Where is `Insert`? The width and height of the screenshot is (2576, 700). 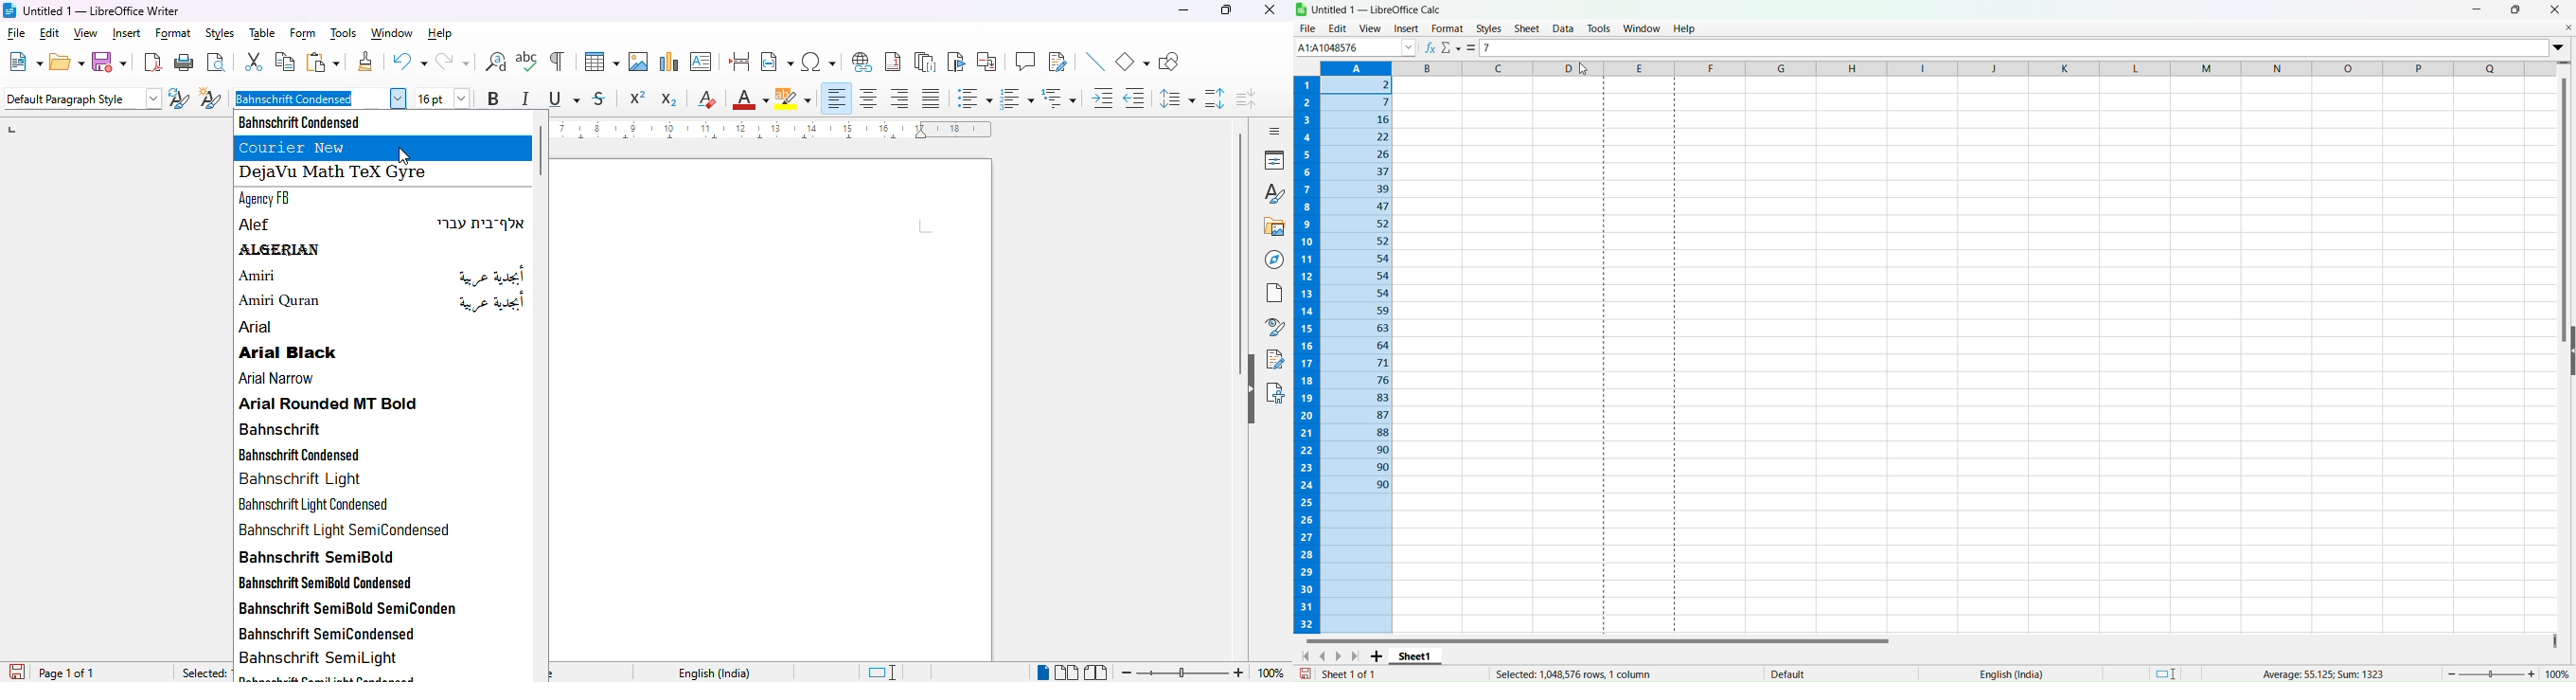
Insert is located at coordinates (1404, 29).